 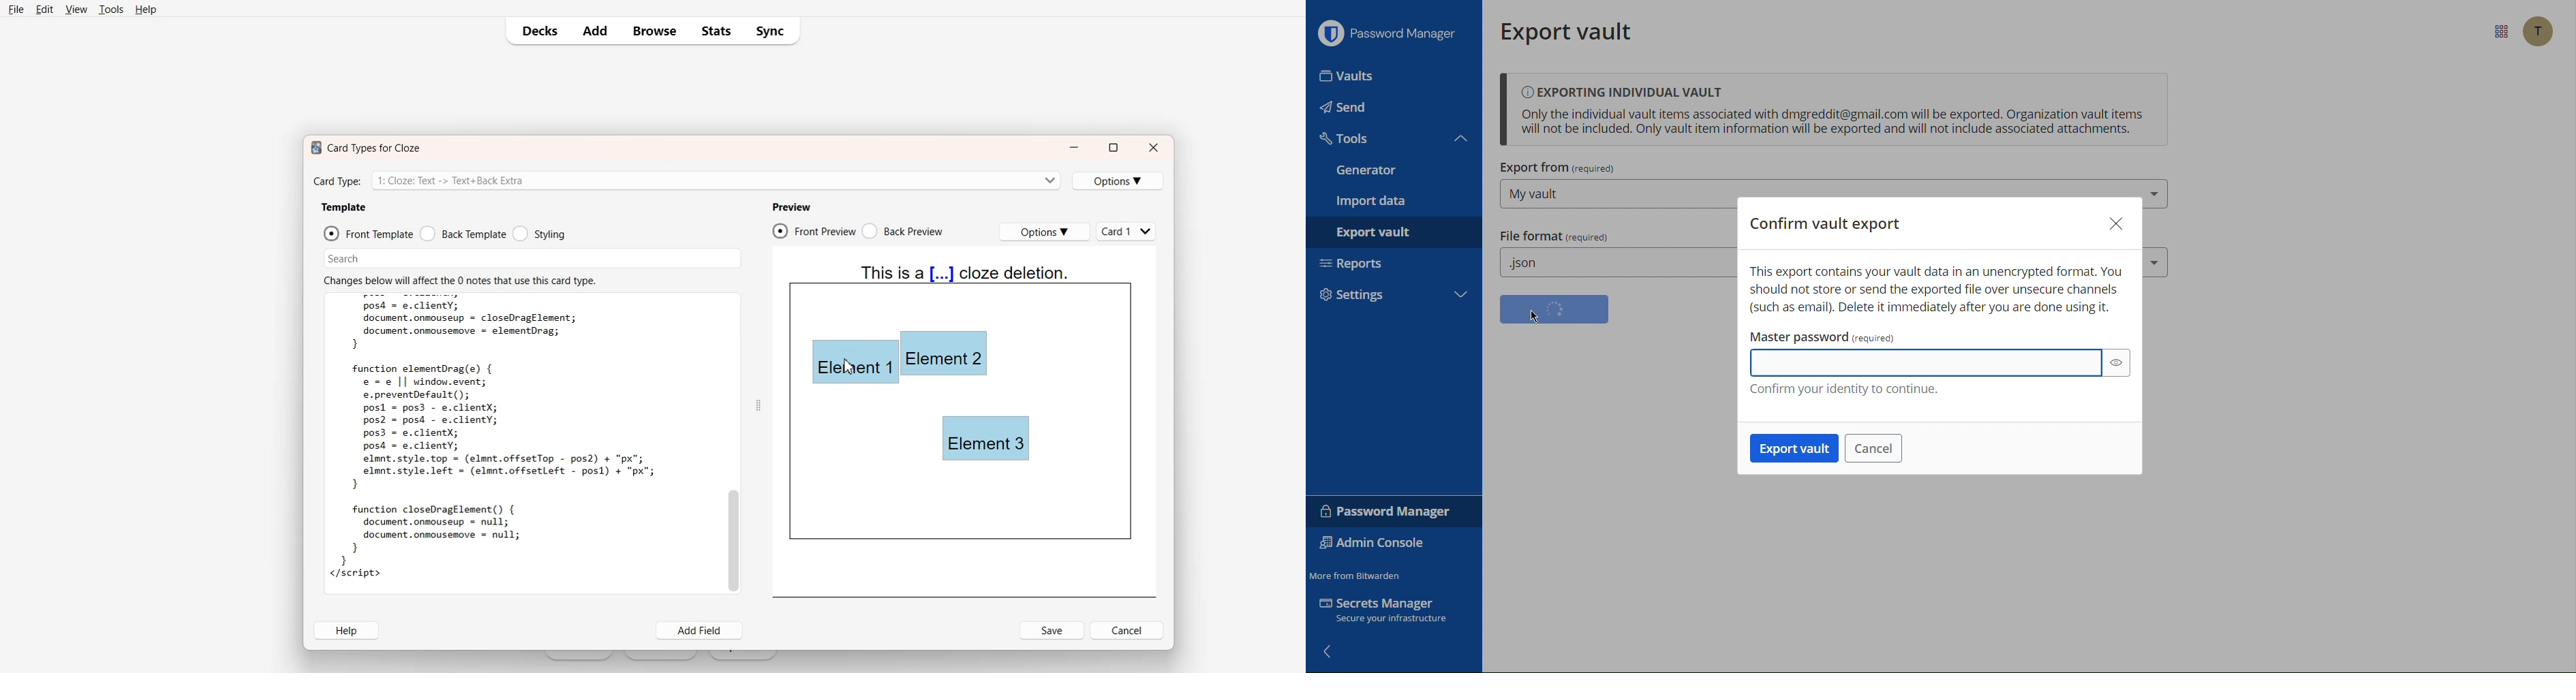 What do you see at coordinates (814, 230) in the screenshot?
I see `Front Preview` at bounding box center [814, 230].